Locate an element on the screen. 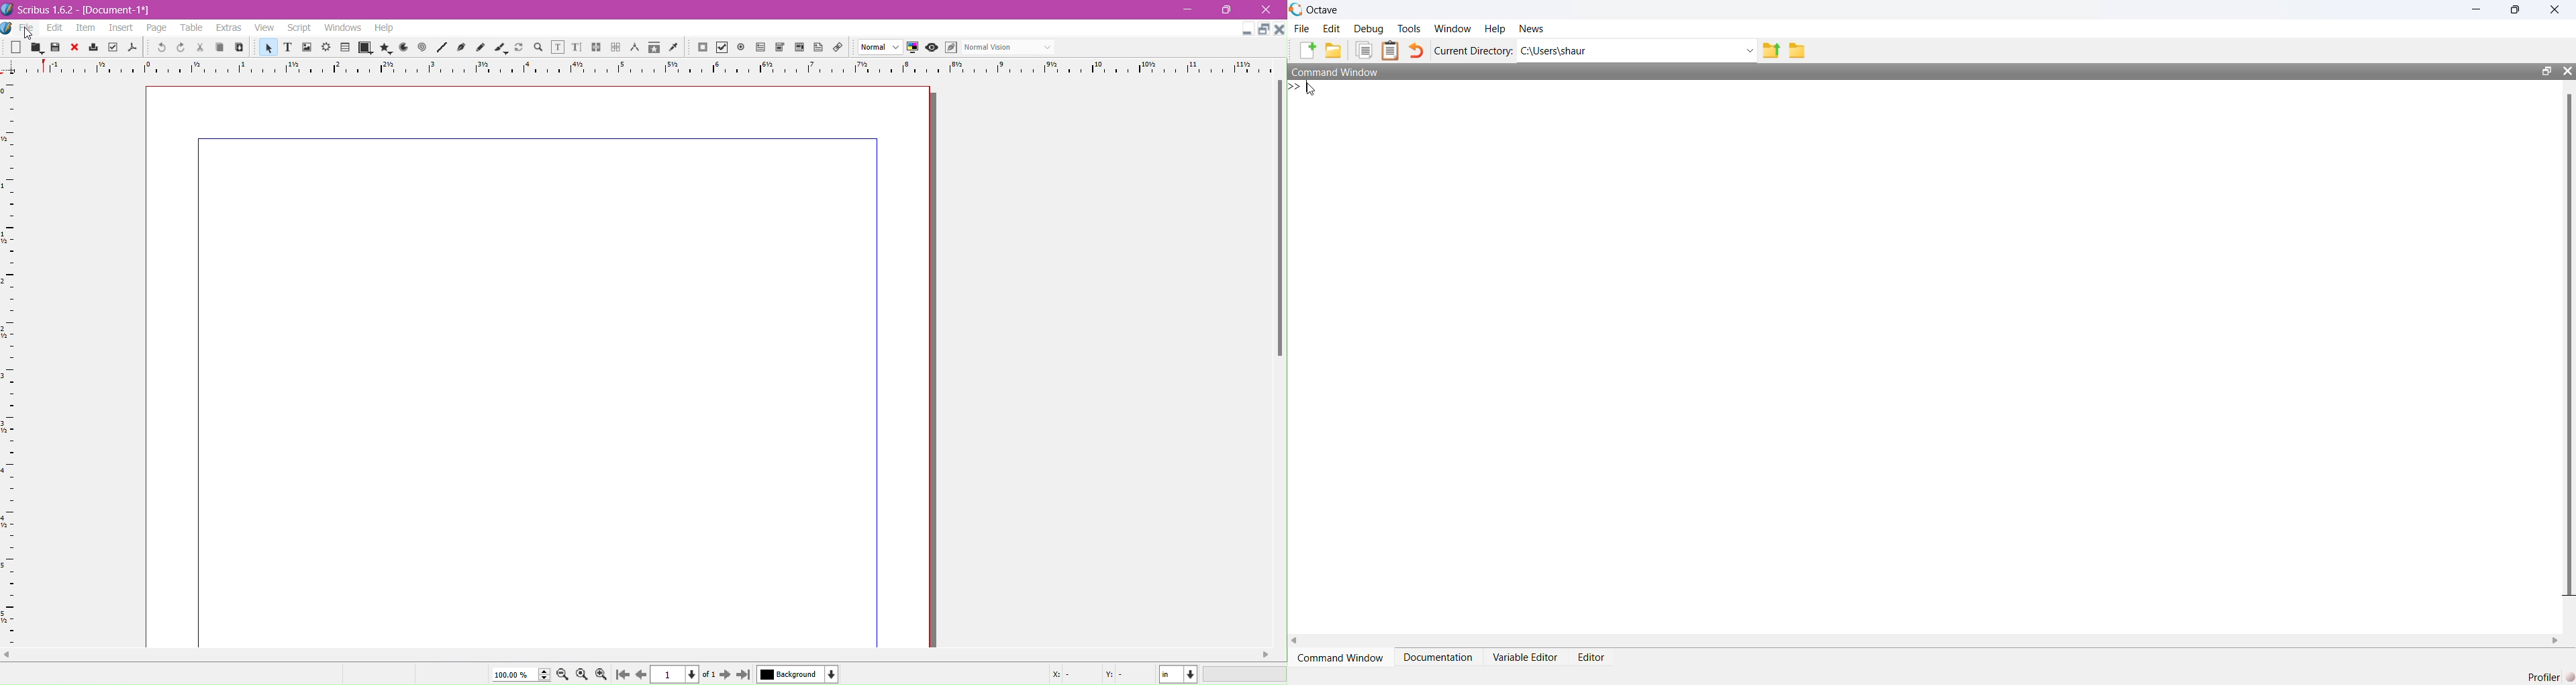 Image resolution: width=2576 pixels, height=700 pixels. redo is located at coordinates (179, 48).